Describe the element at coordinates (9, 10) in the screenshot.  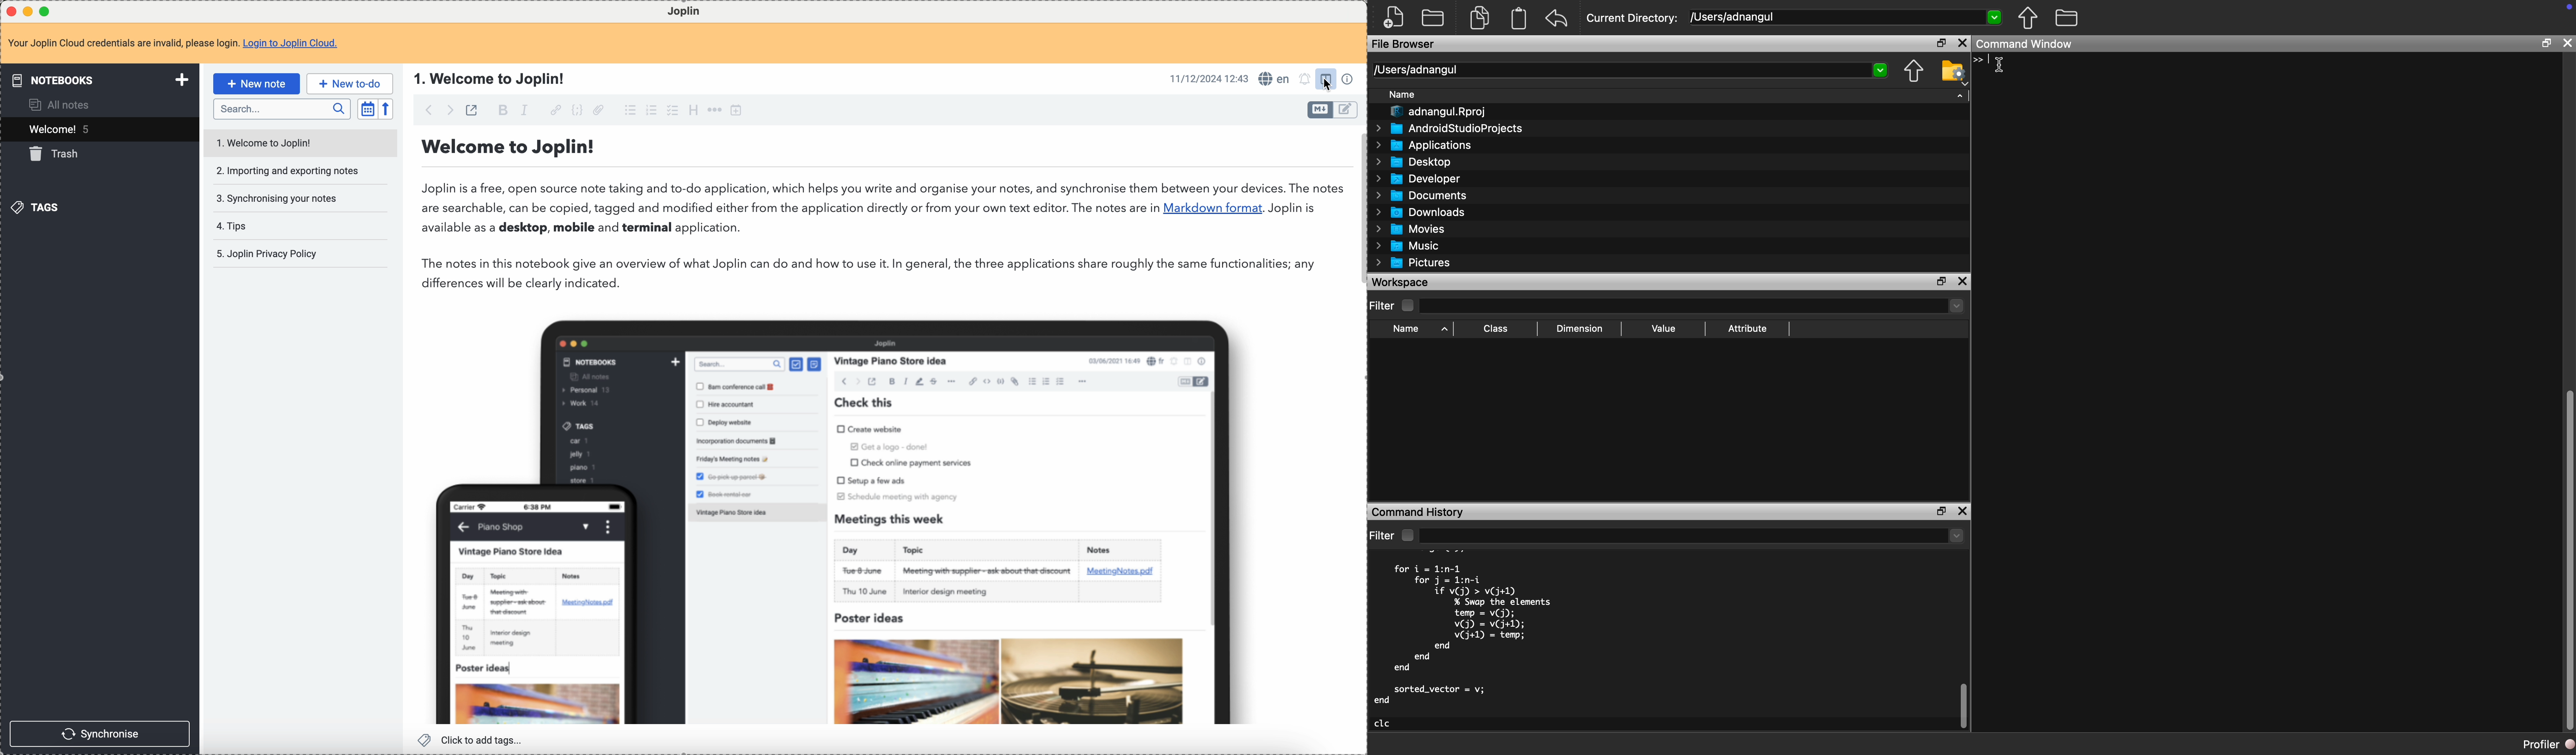
I see `close program` at that location.